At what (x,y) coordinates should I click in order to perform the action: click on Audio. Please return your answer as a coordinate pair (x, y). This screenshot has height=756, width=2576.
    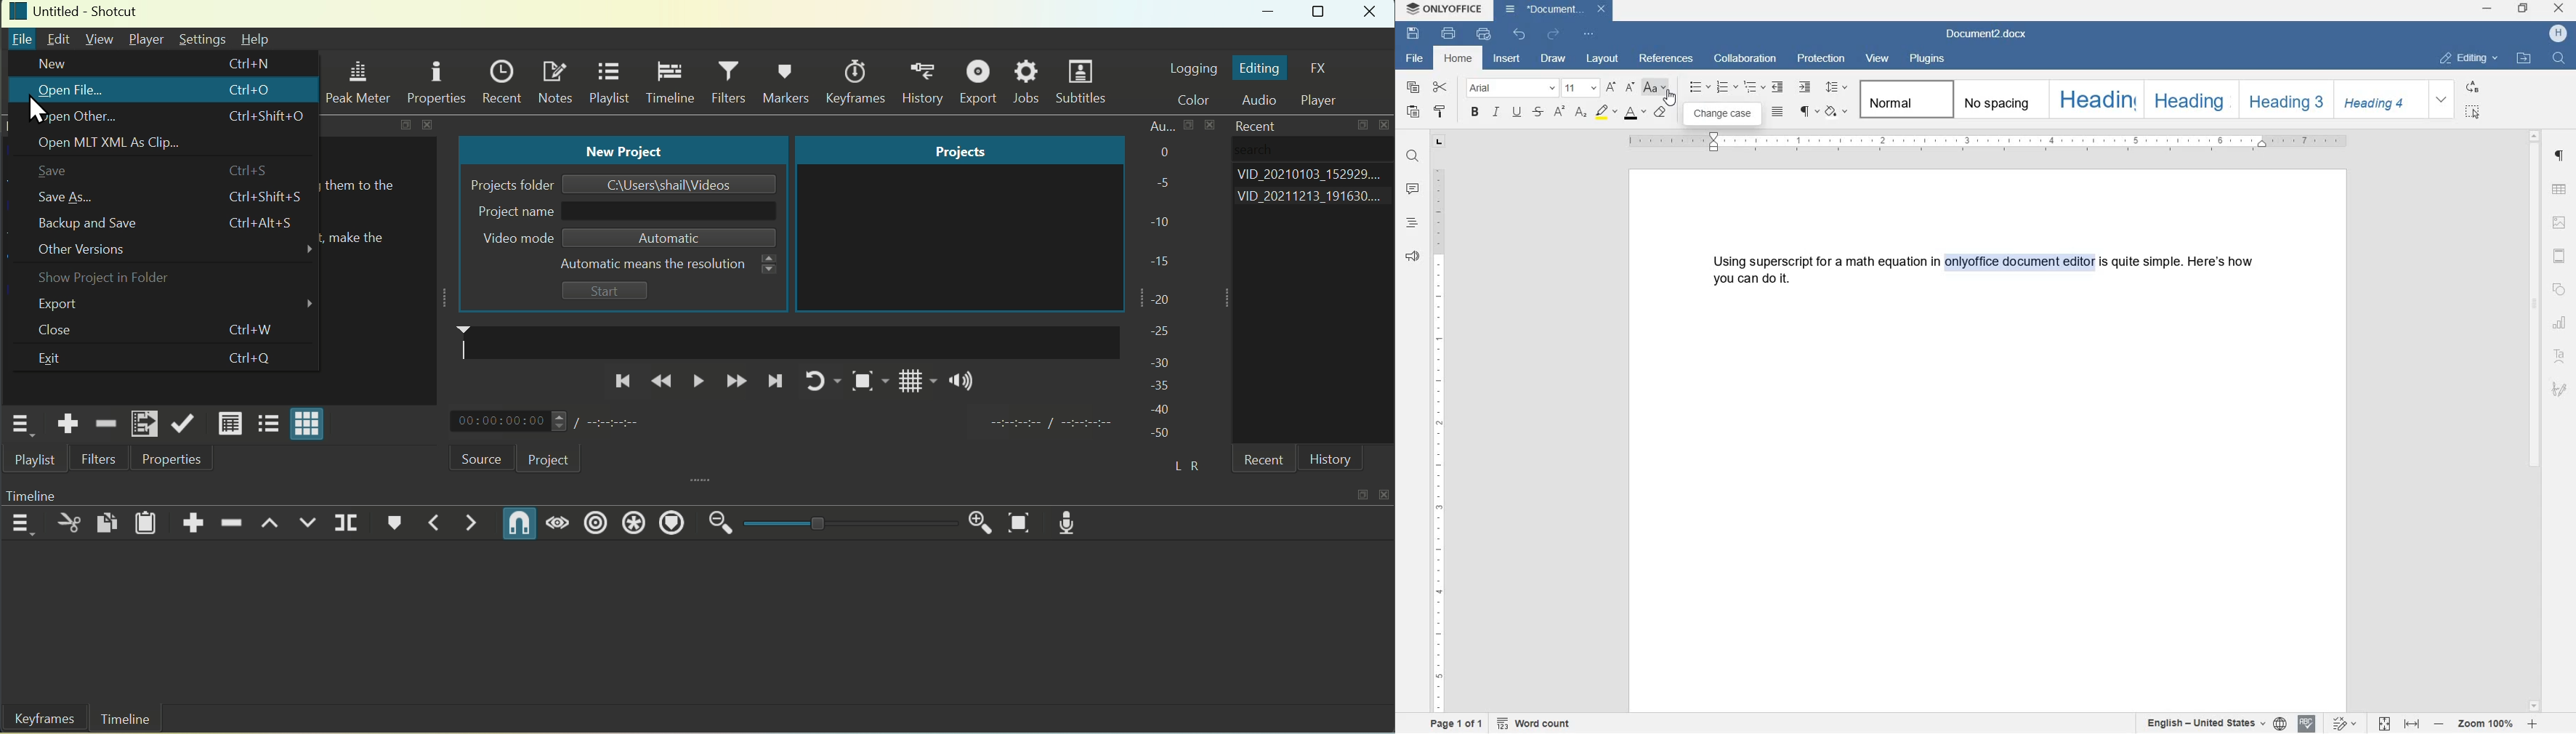
    Looking at the image, I should click on (1264, 101).